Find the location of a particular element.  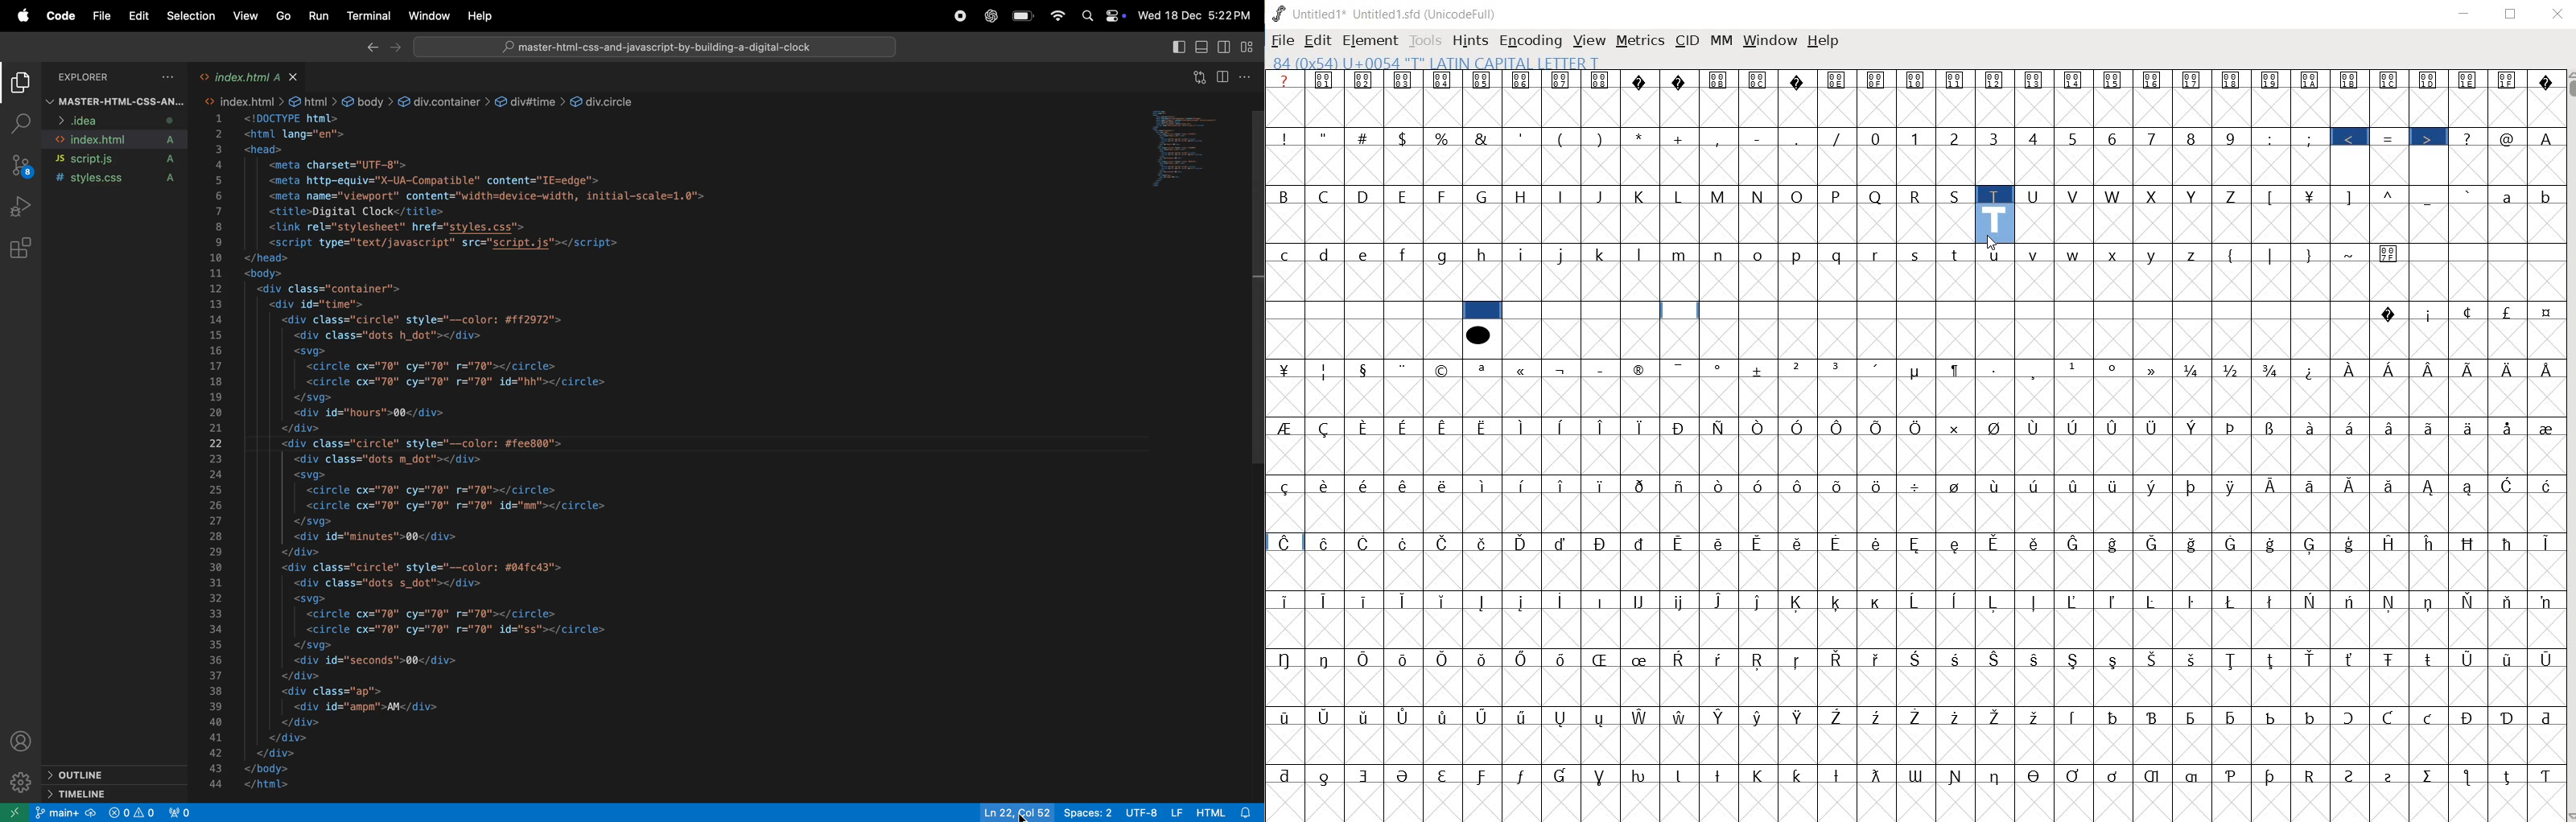

/ is located at coordinates (1838, 138).